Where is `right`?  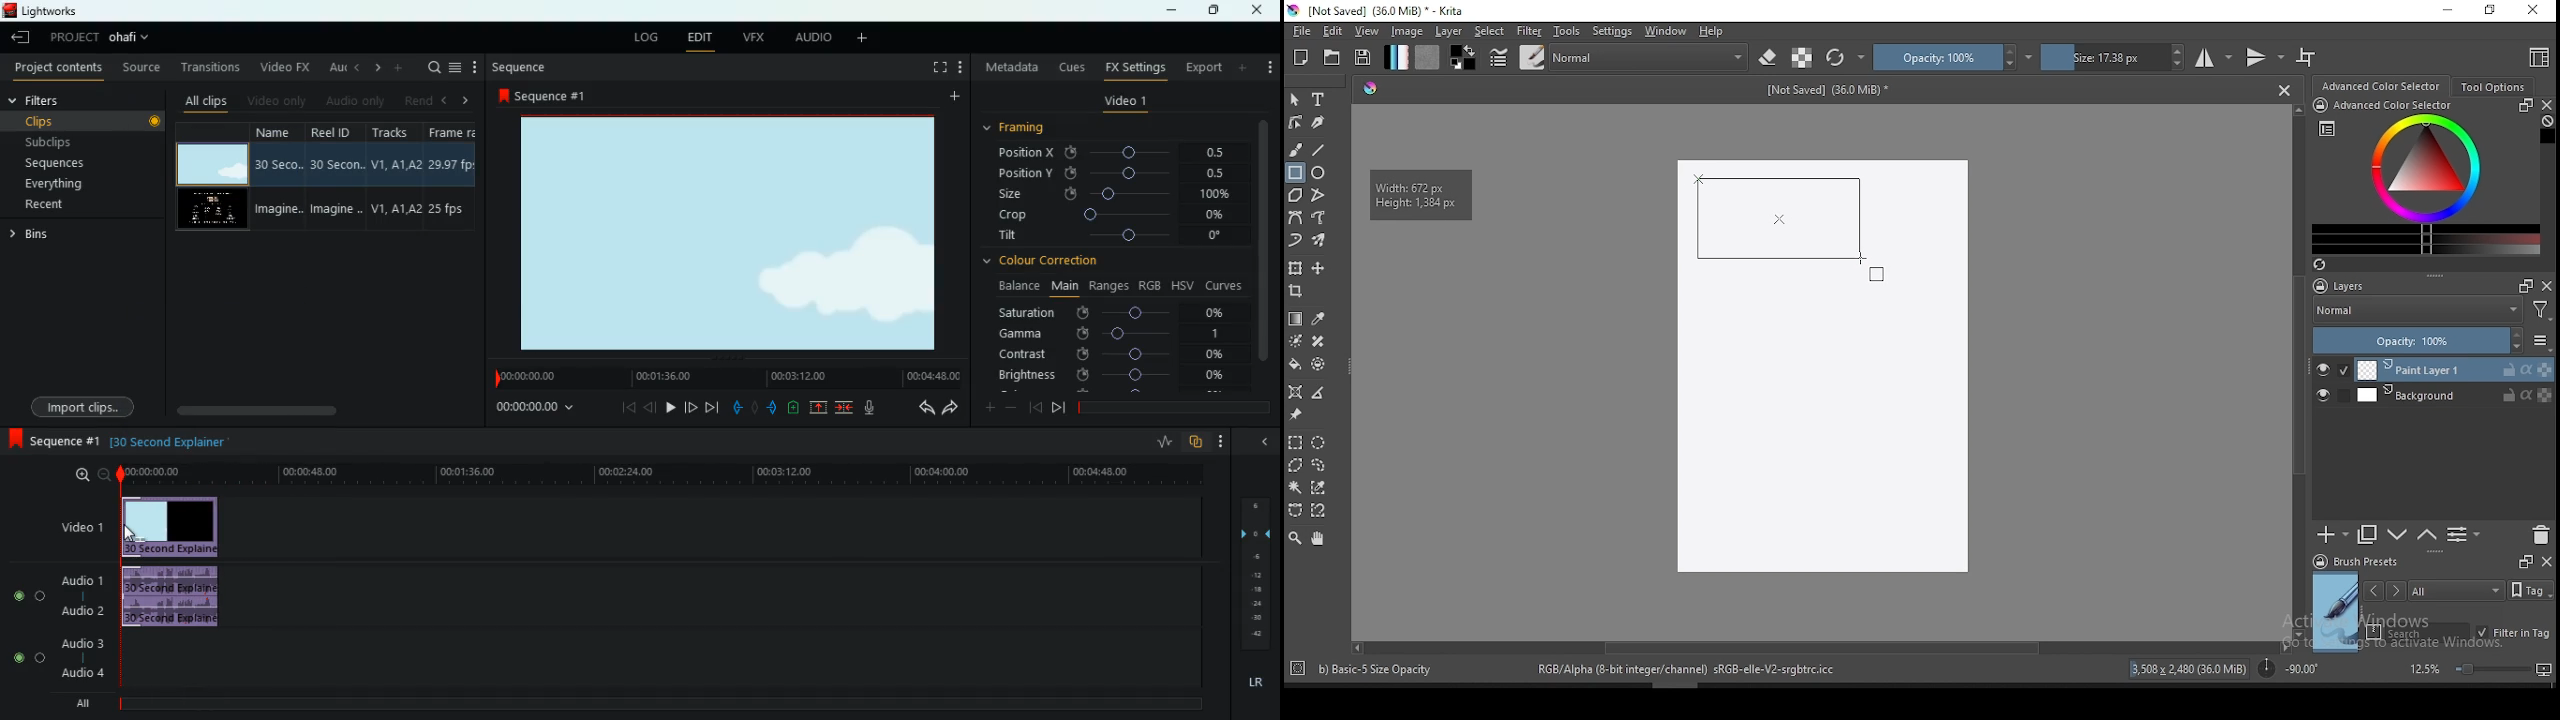
right is located at coordinates (460, 101).